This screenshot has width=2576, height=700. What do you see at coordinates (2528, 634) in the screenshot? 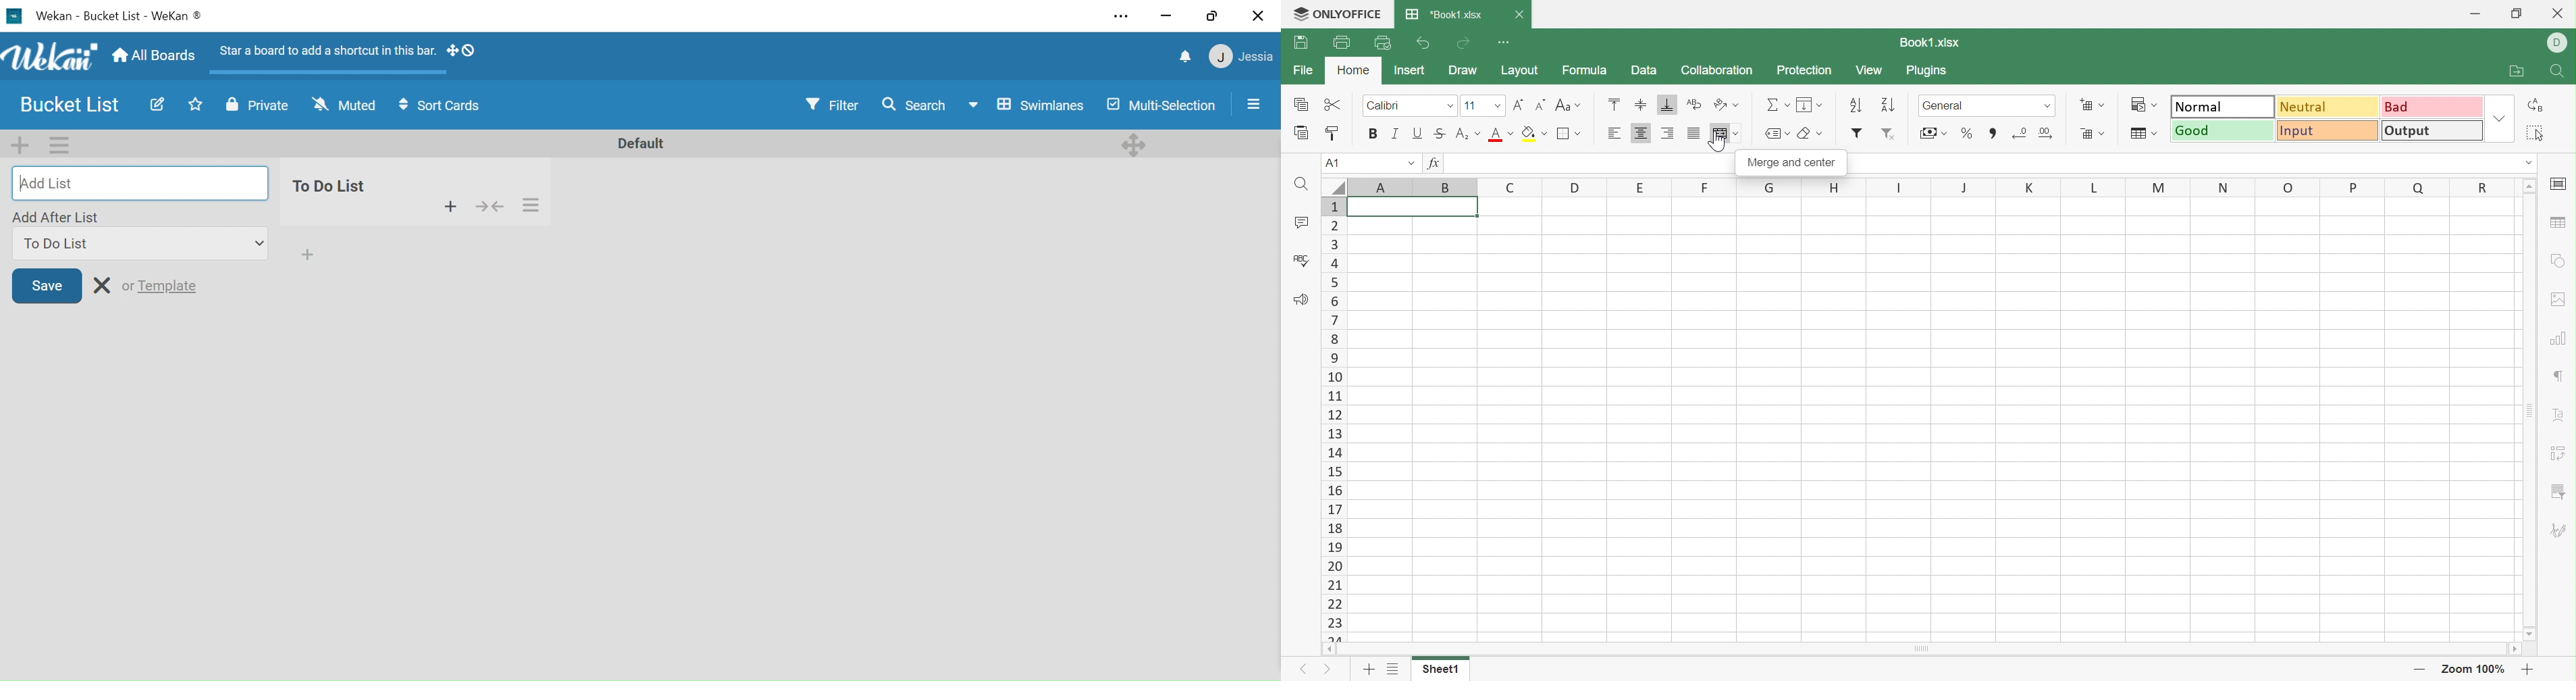
I see `Scroll Down` at bounding box center [2528, 634].